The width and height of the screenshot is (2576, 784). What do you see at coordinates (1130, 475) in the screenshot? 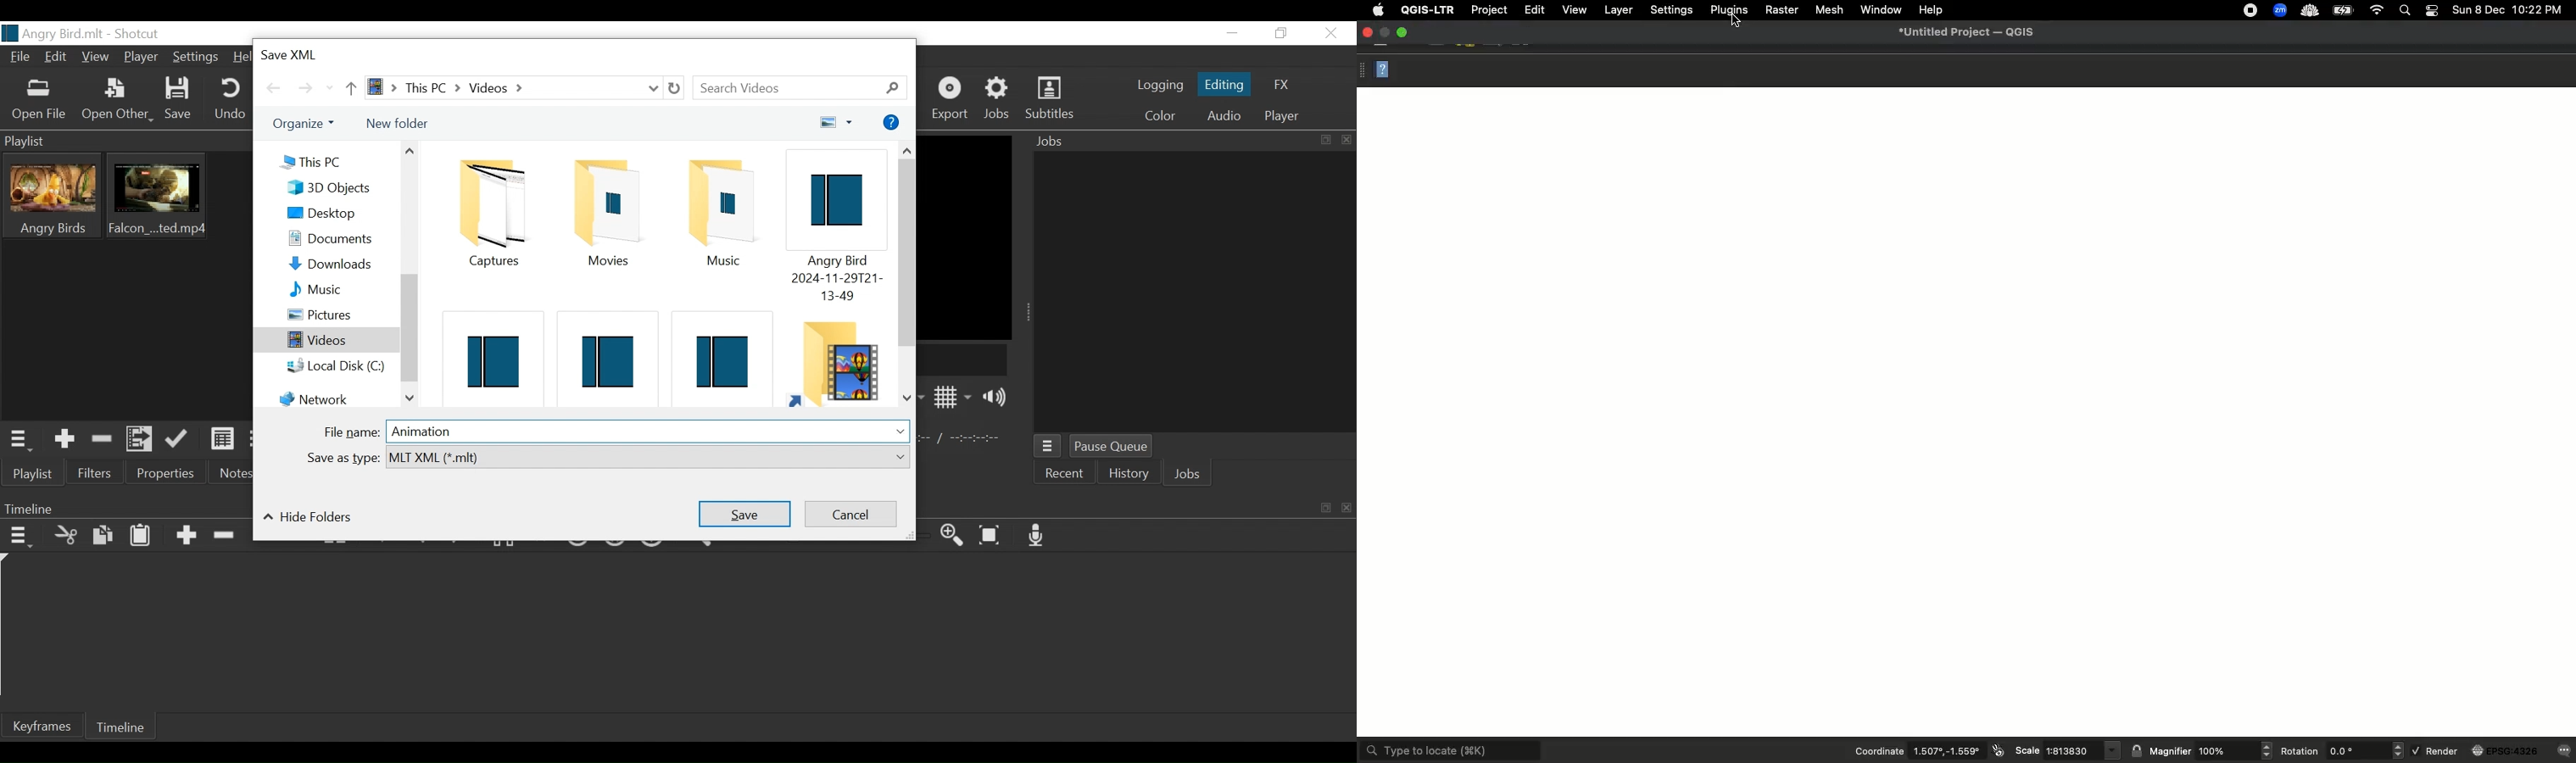
I see `History` at bounding box center [1130, 475].